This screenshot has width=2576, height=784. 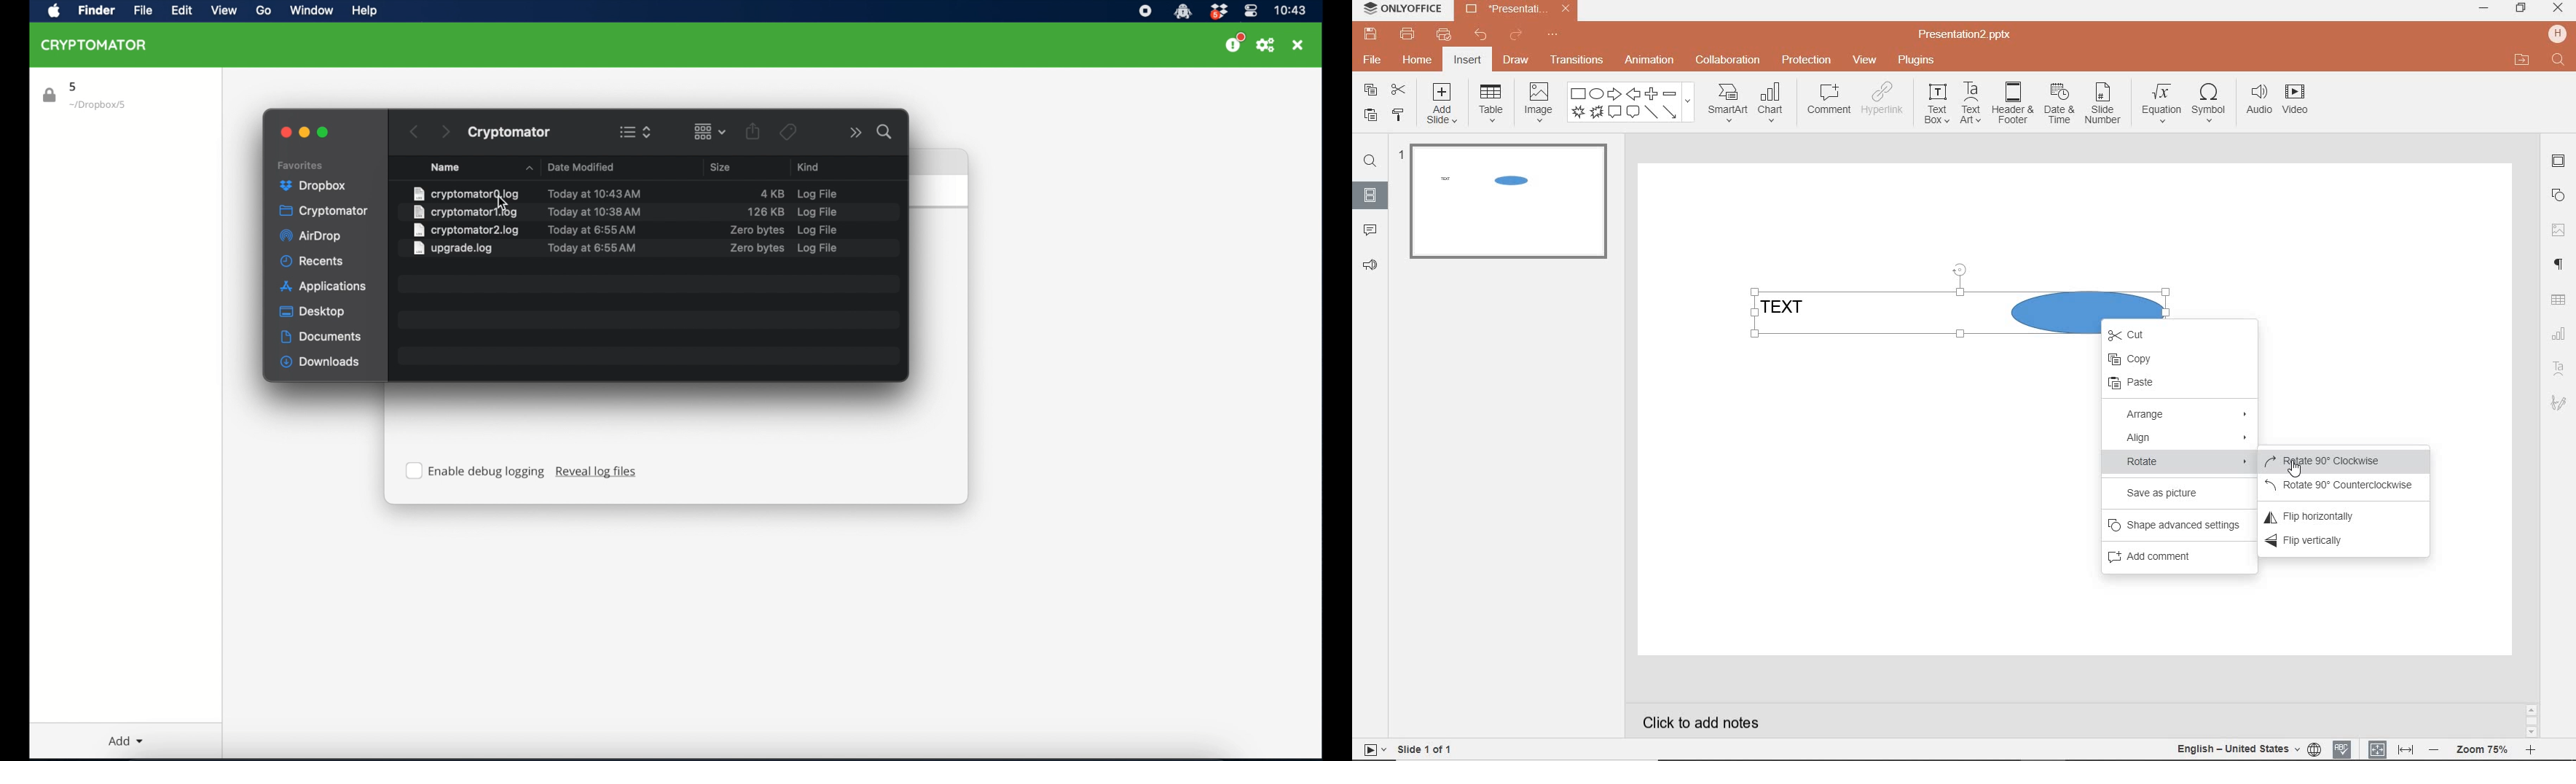 What do you see at coordinates (1552, 35) in the screenshot?
I see `customize quick access toolbar` at bounding box center [1552, 35].